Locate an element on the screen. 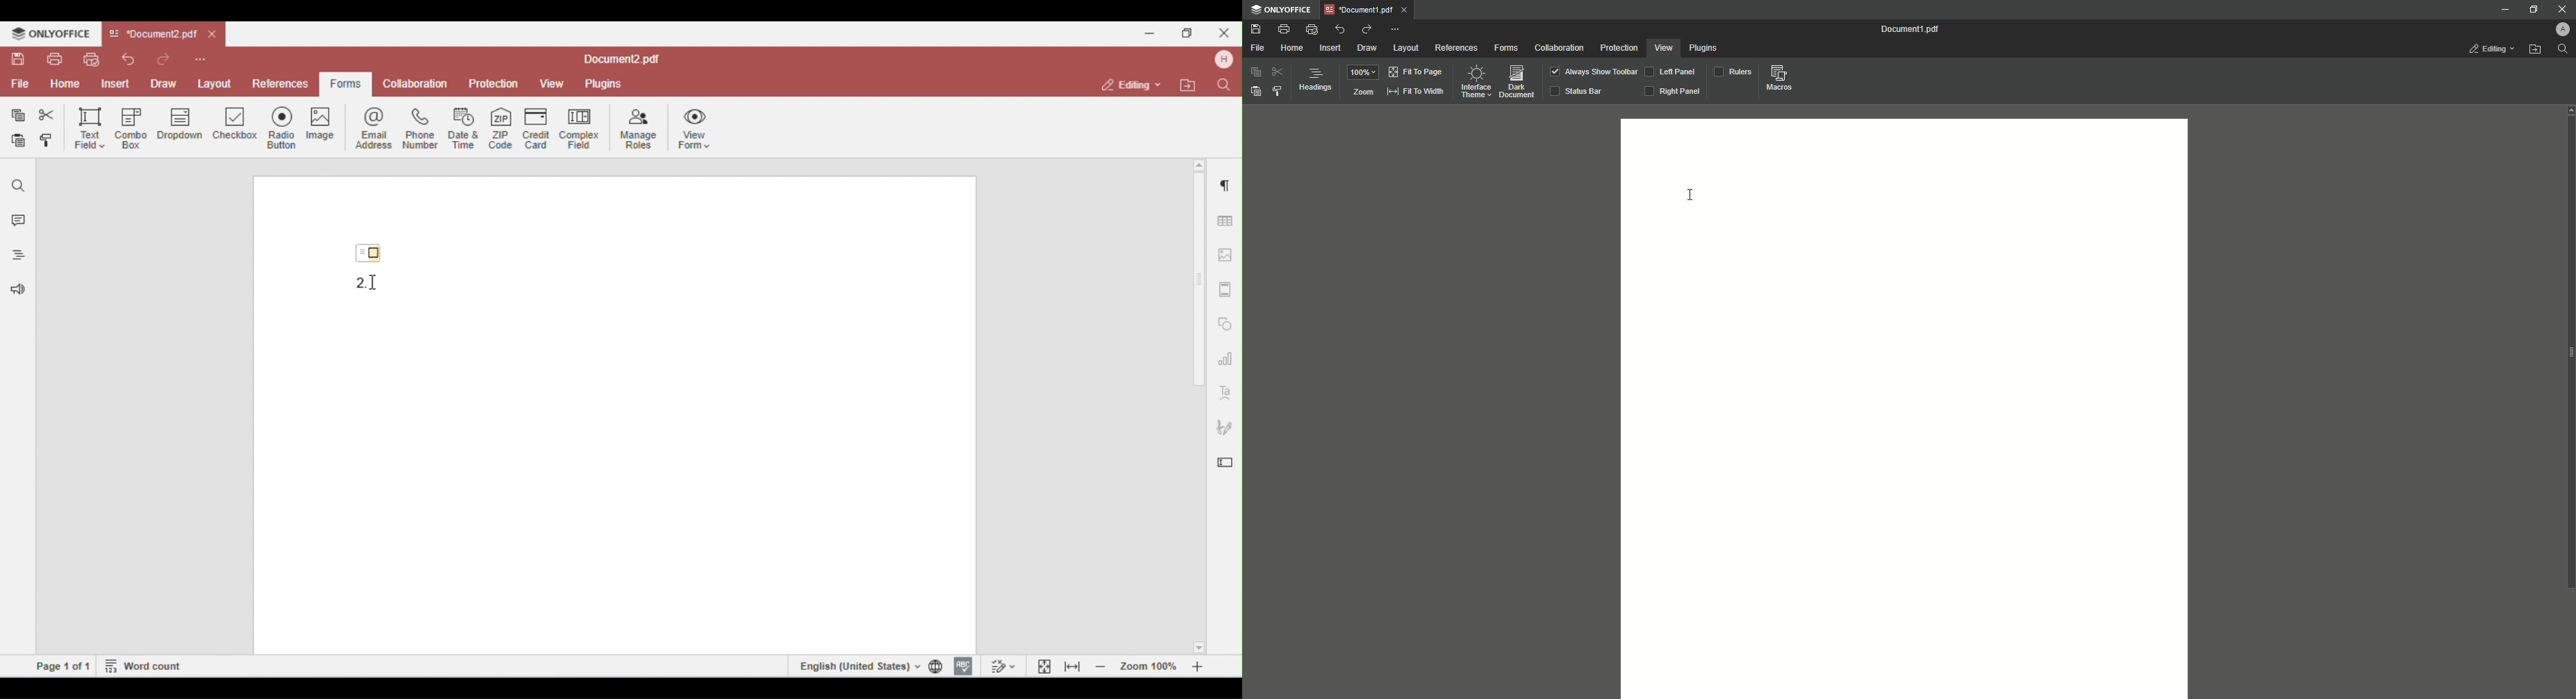  Fit to witdh is located at coordinates (1416, 92).